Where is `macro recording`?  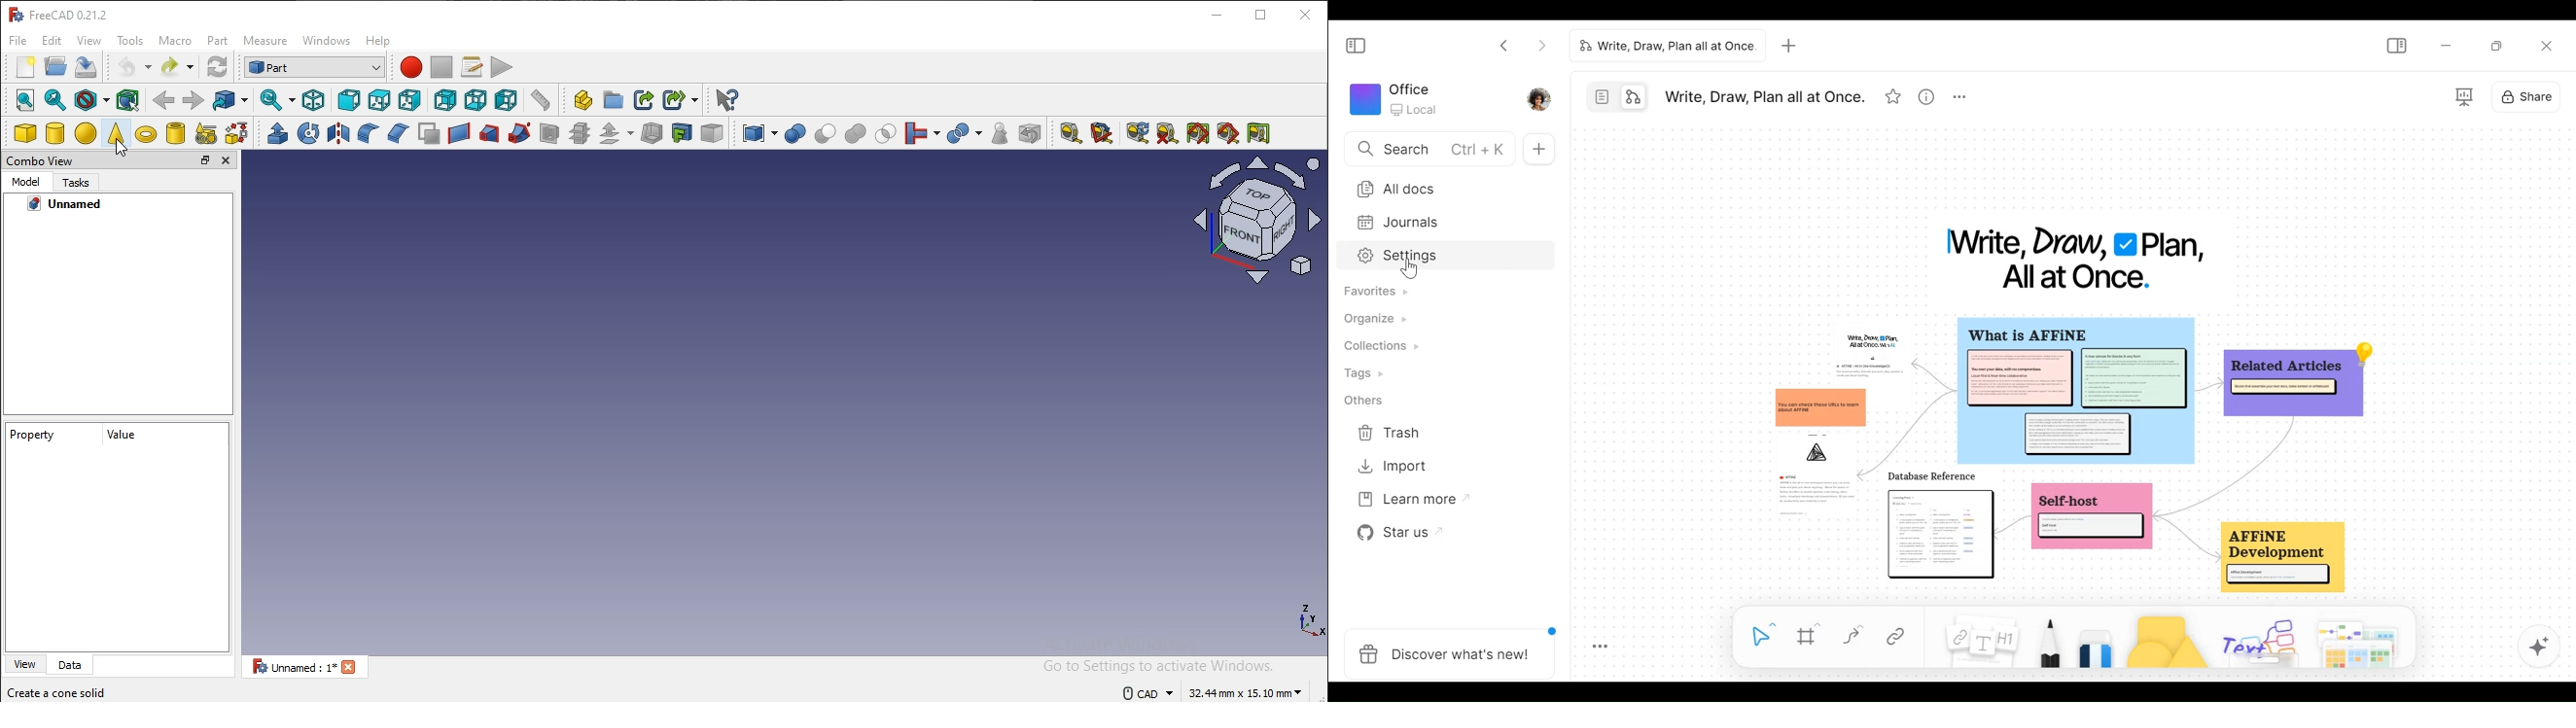 macro recording is located at coordinates (410, 67).